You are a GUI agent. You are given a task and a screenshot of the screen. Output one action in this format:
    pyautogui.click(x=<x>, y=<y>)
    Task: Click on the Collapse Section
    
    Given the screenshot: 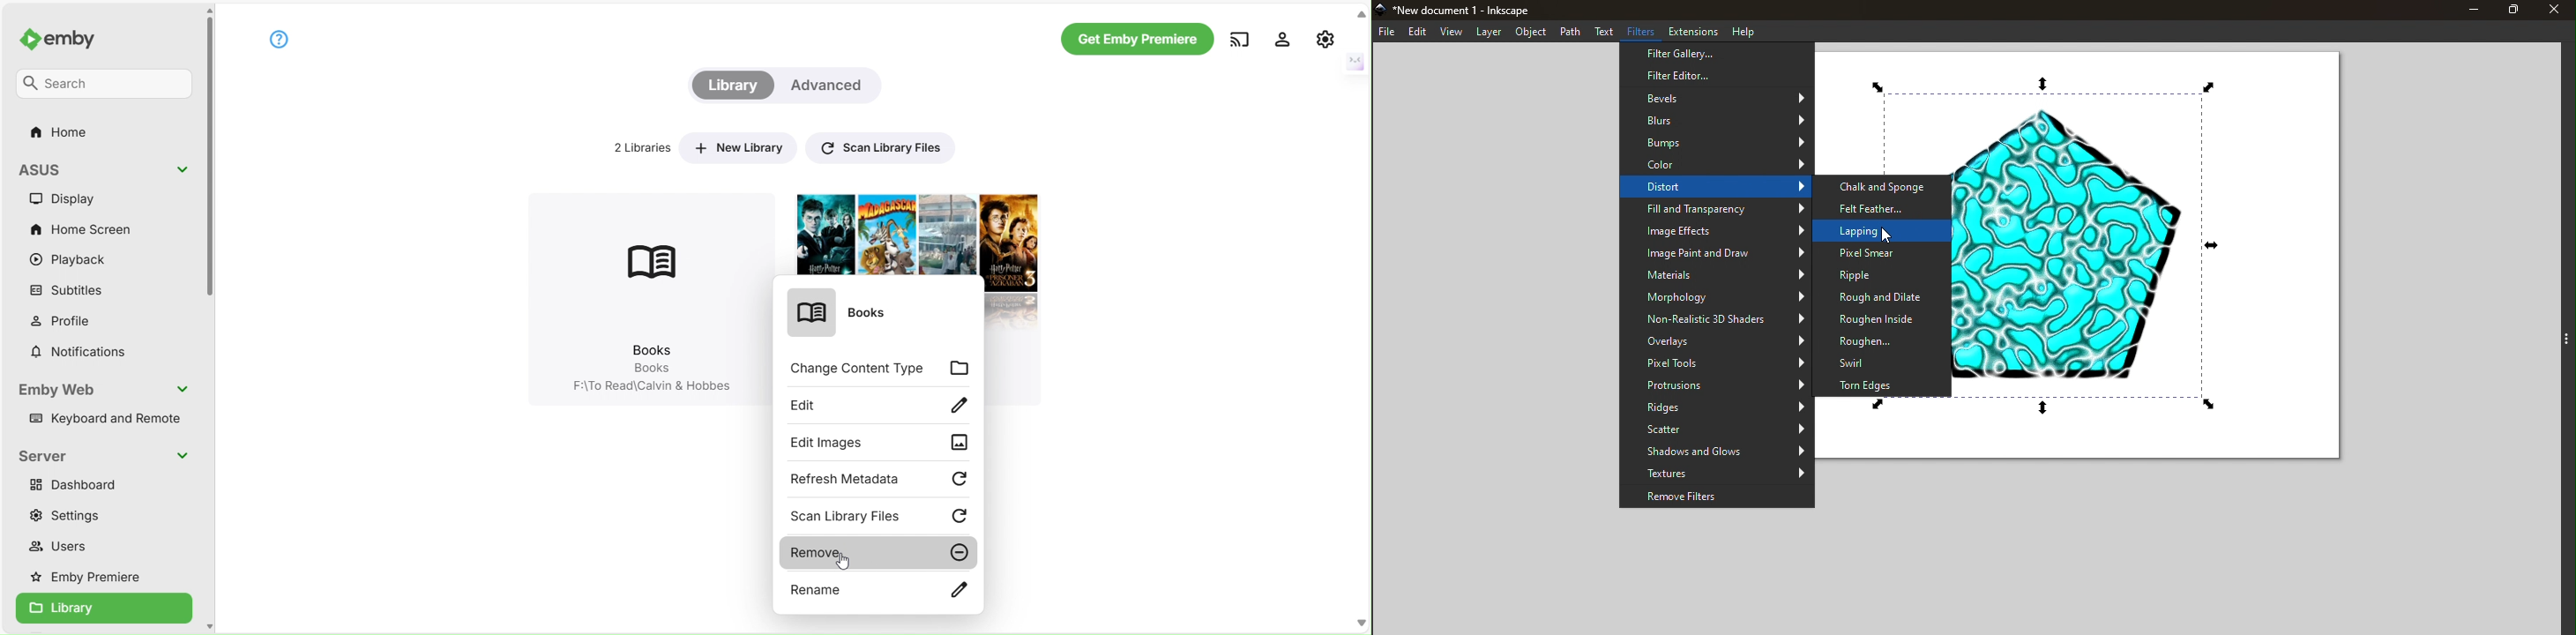 What is the action you would take?
    pyautogui.click(x=182, y=170)
    